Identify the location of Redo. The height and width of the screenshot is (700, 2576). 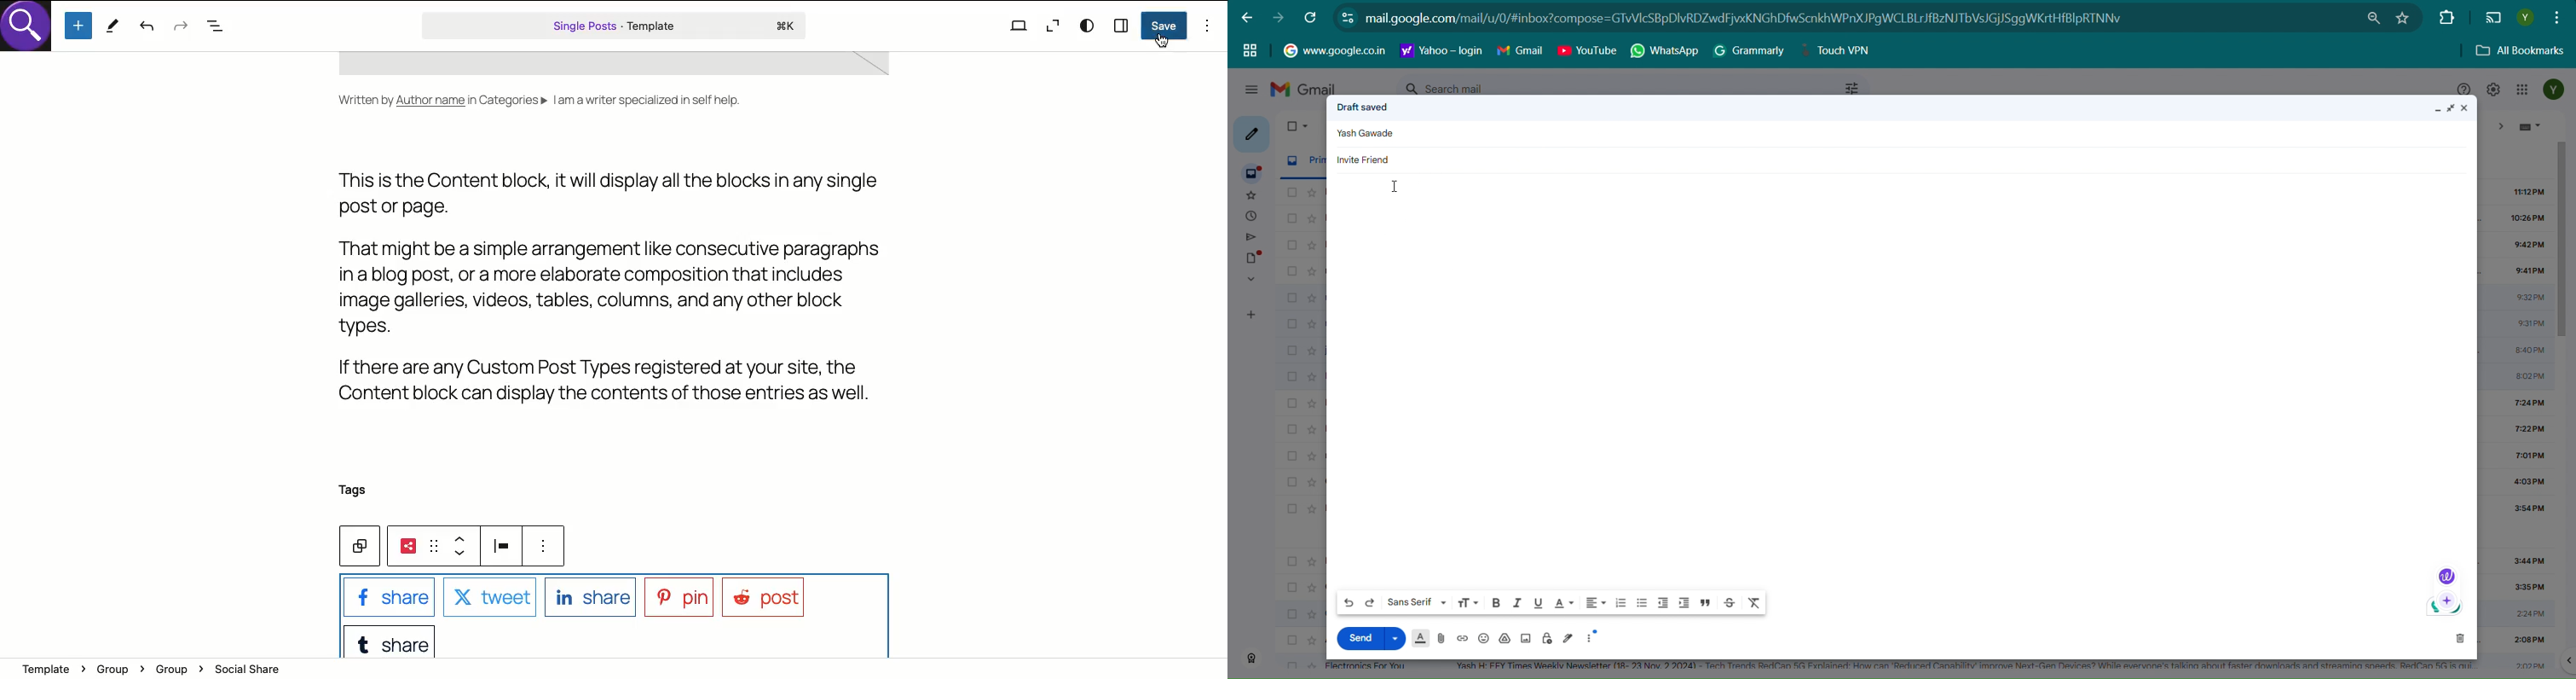
(182, 28).